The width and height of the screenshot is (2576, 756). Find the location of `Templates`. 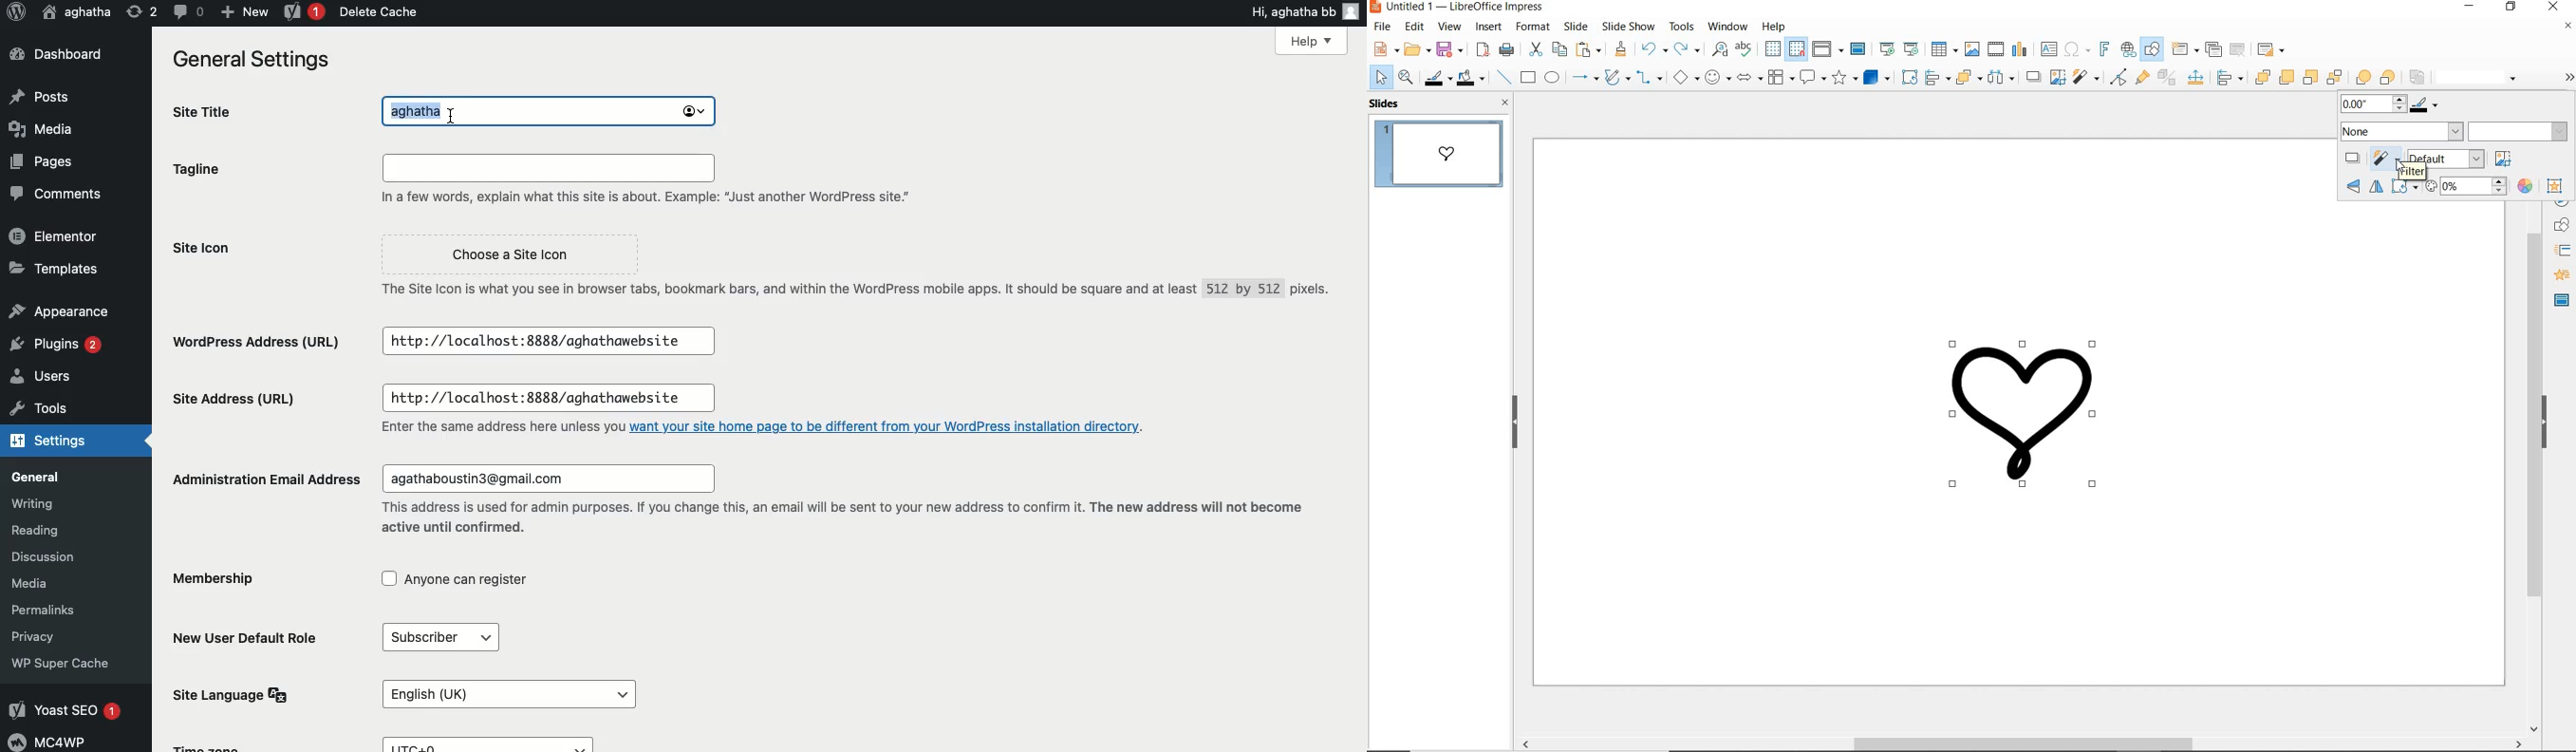

Templates is located at coordinates (53, 268).